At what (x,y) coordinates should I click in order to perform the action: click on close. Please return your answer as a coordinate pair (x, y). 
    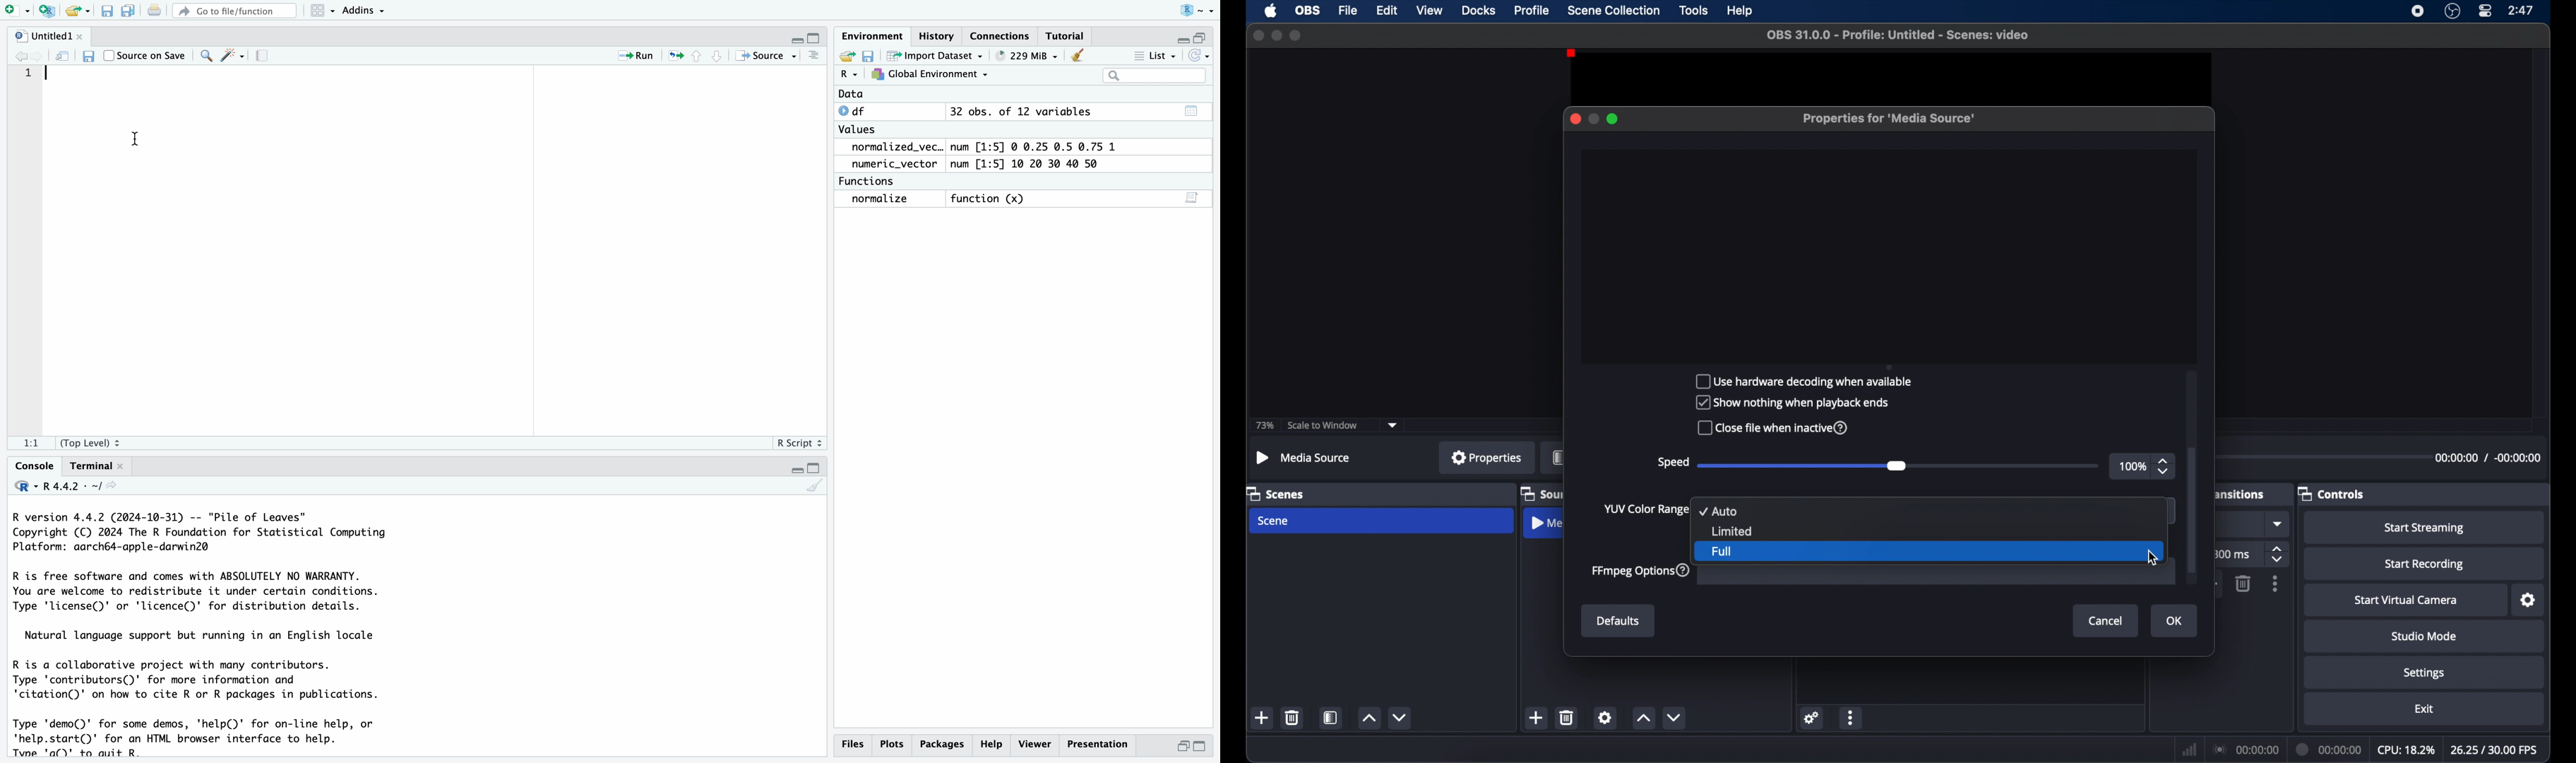
    Looking at the image, I should click on (1575, 119).